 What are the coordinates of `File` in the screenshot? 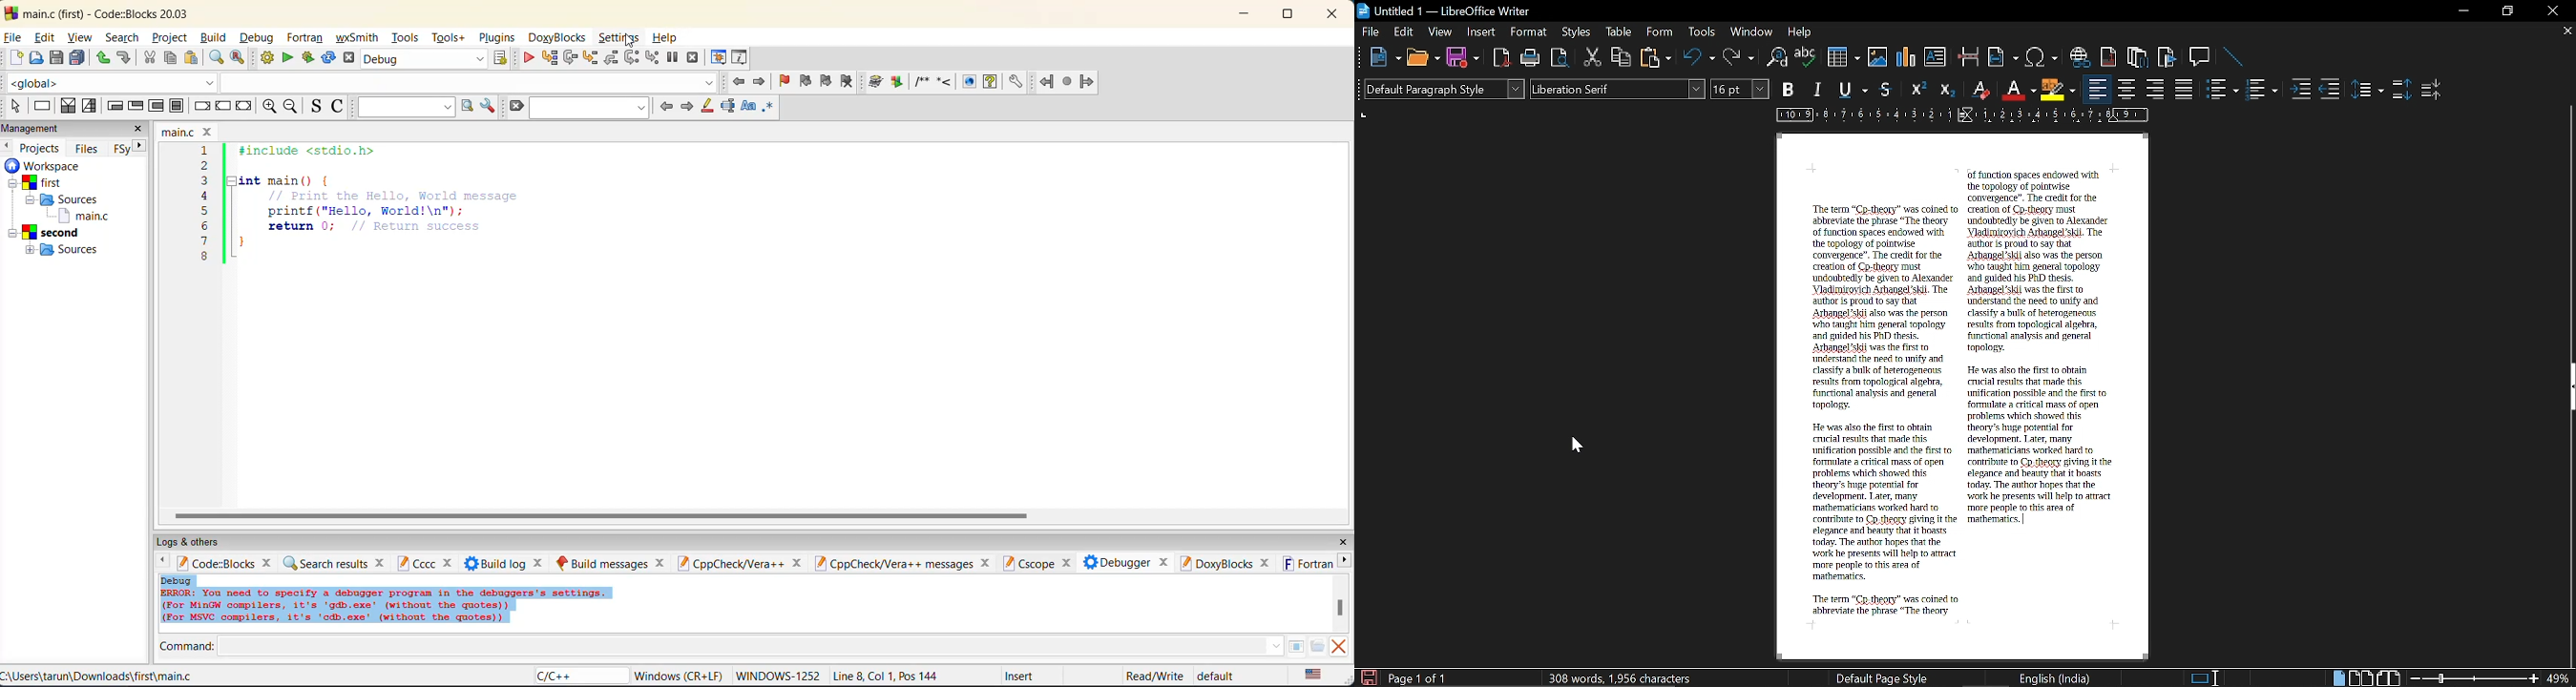 It's located at (1371, 31).